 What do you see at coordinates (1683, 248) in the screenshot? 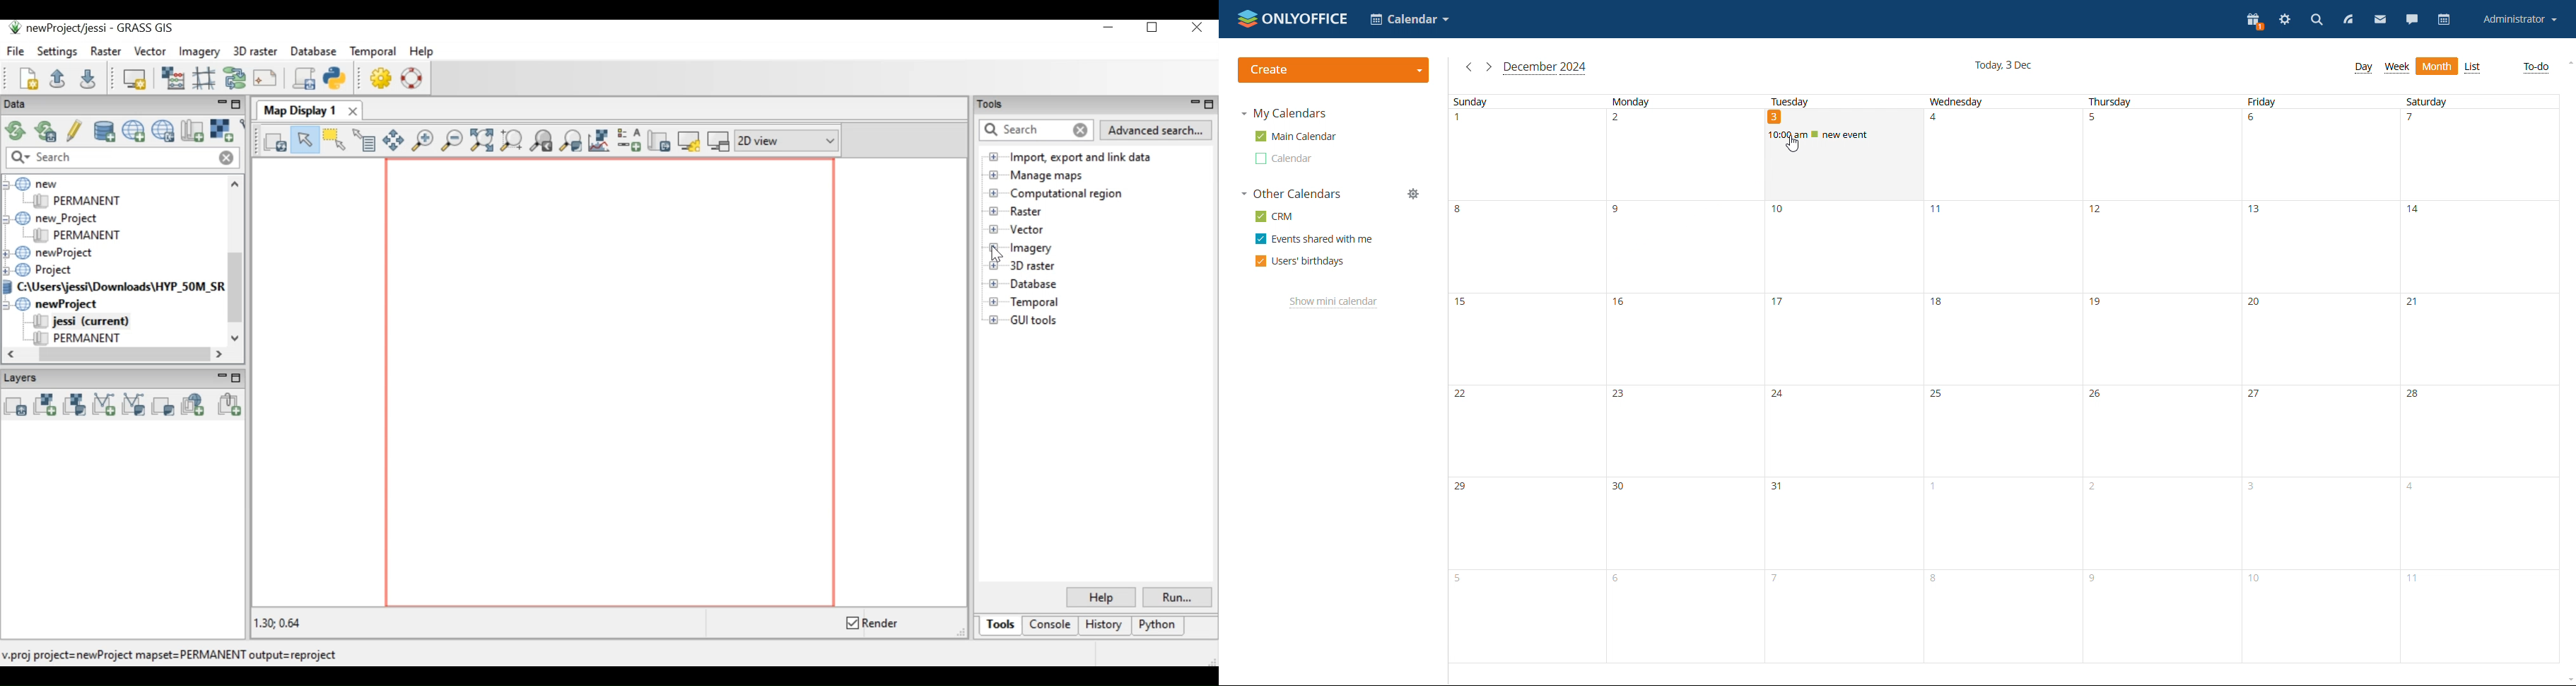
I see `9` at bounding box center [1683, 248].